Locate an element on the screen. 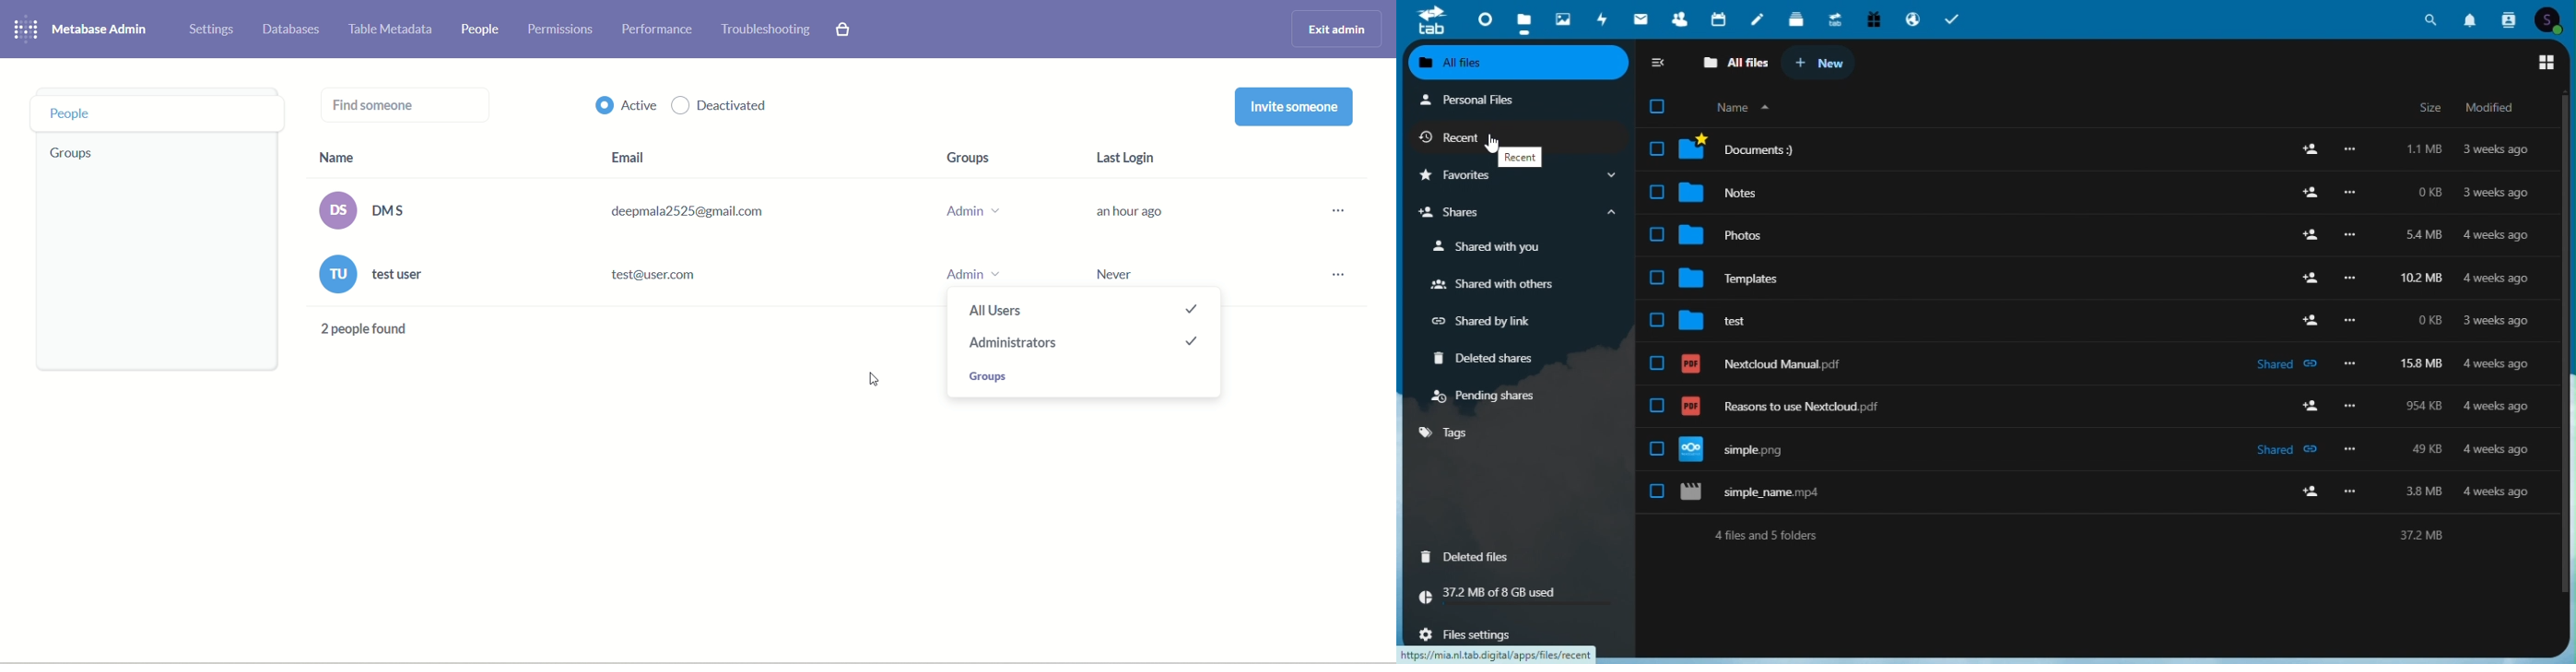 The image size is (2576, 672). File settings is located at coordinates (1462, 634).